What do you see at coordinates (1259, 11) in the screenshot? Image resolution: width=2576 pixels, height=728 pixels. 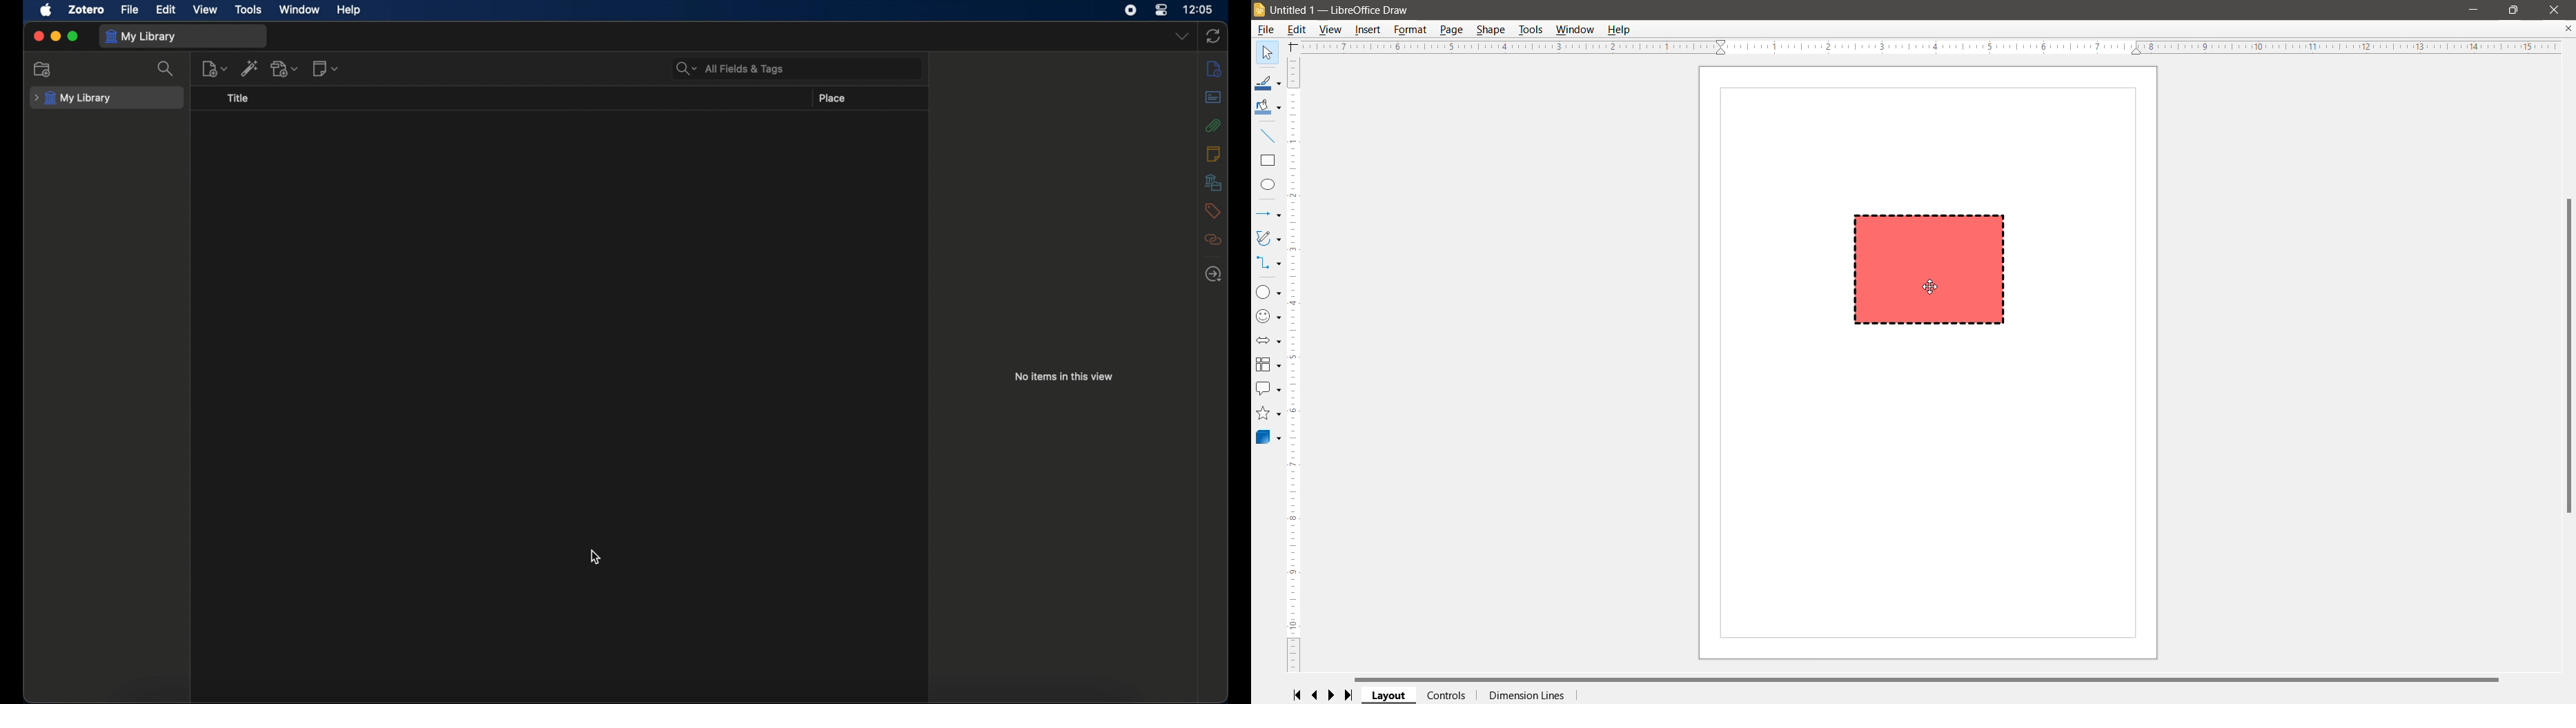 I see `Application Logo` at bounding box center [1259, 11].